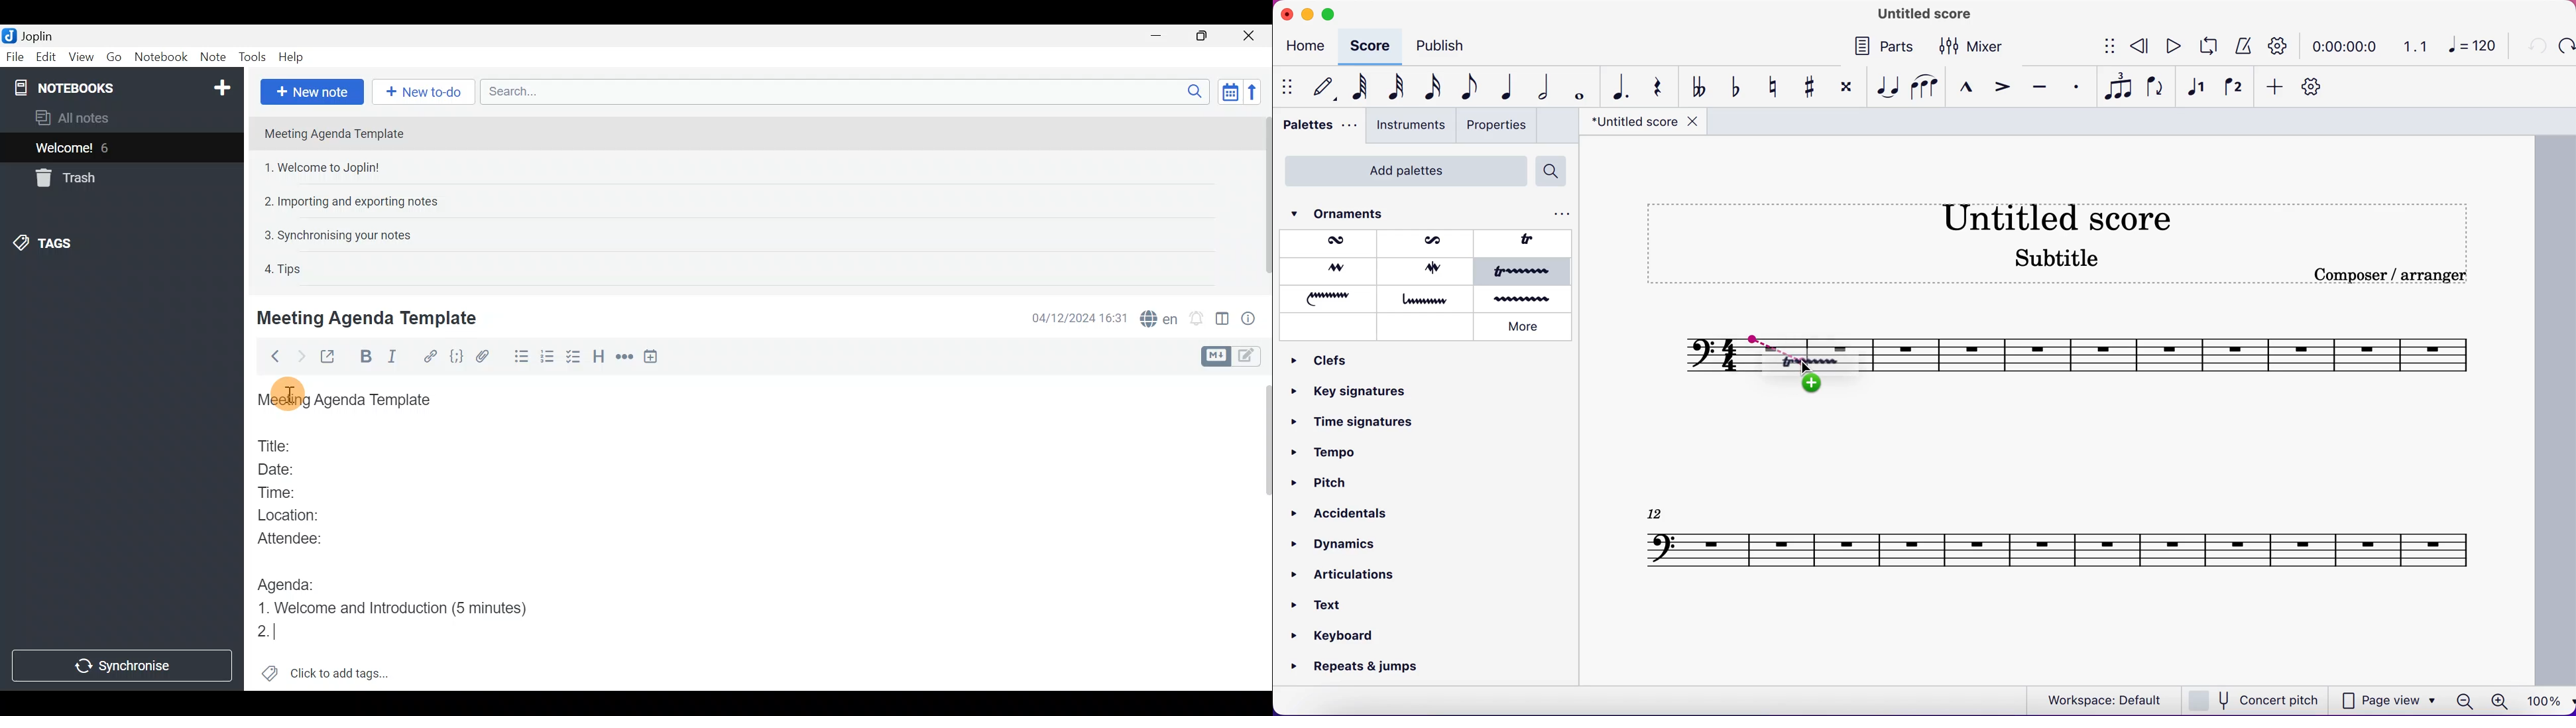 Image resolution: width=2576 pixels, height=728 pixels. What do you see at coordinates (420, 91) in the screenshot?
I see `New to-do` at bounding box center [420, 91].